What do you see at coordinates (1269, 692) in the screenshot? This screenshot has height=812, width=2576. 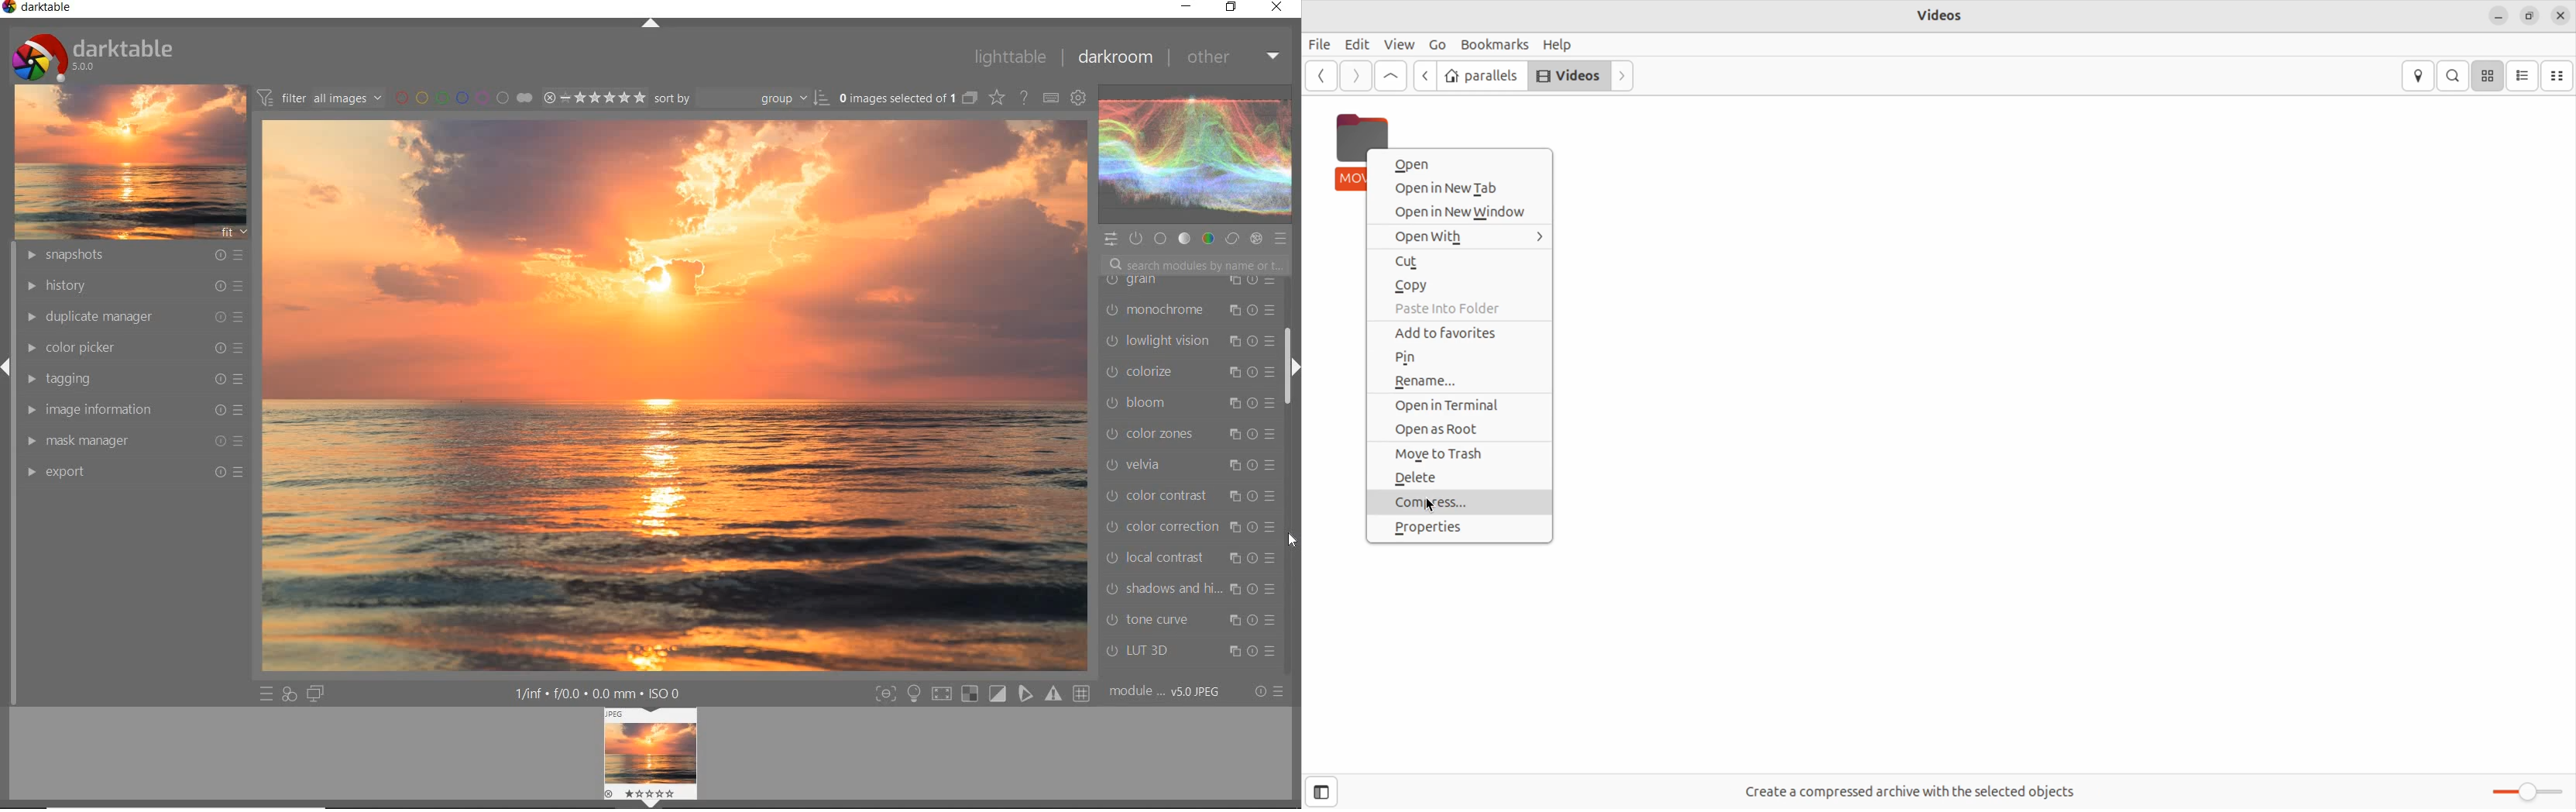 I see `RESET OR PRESET &PREFERENCE` at bounding box center [1269, 692].